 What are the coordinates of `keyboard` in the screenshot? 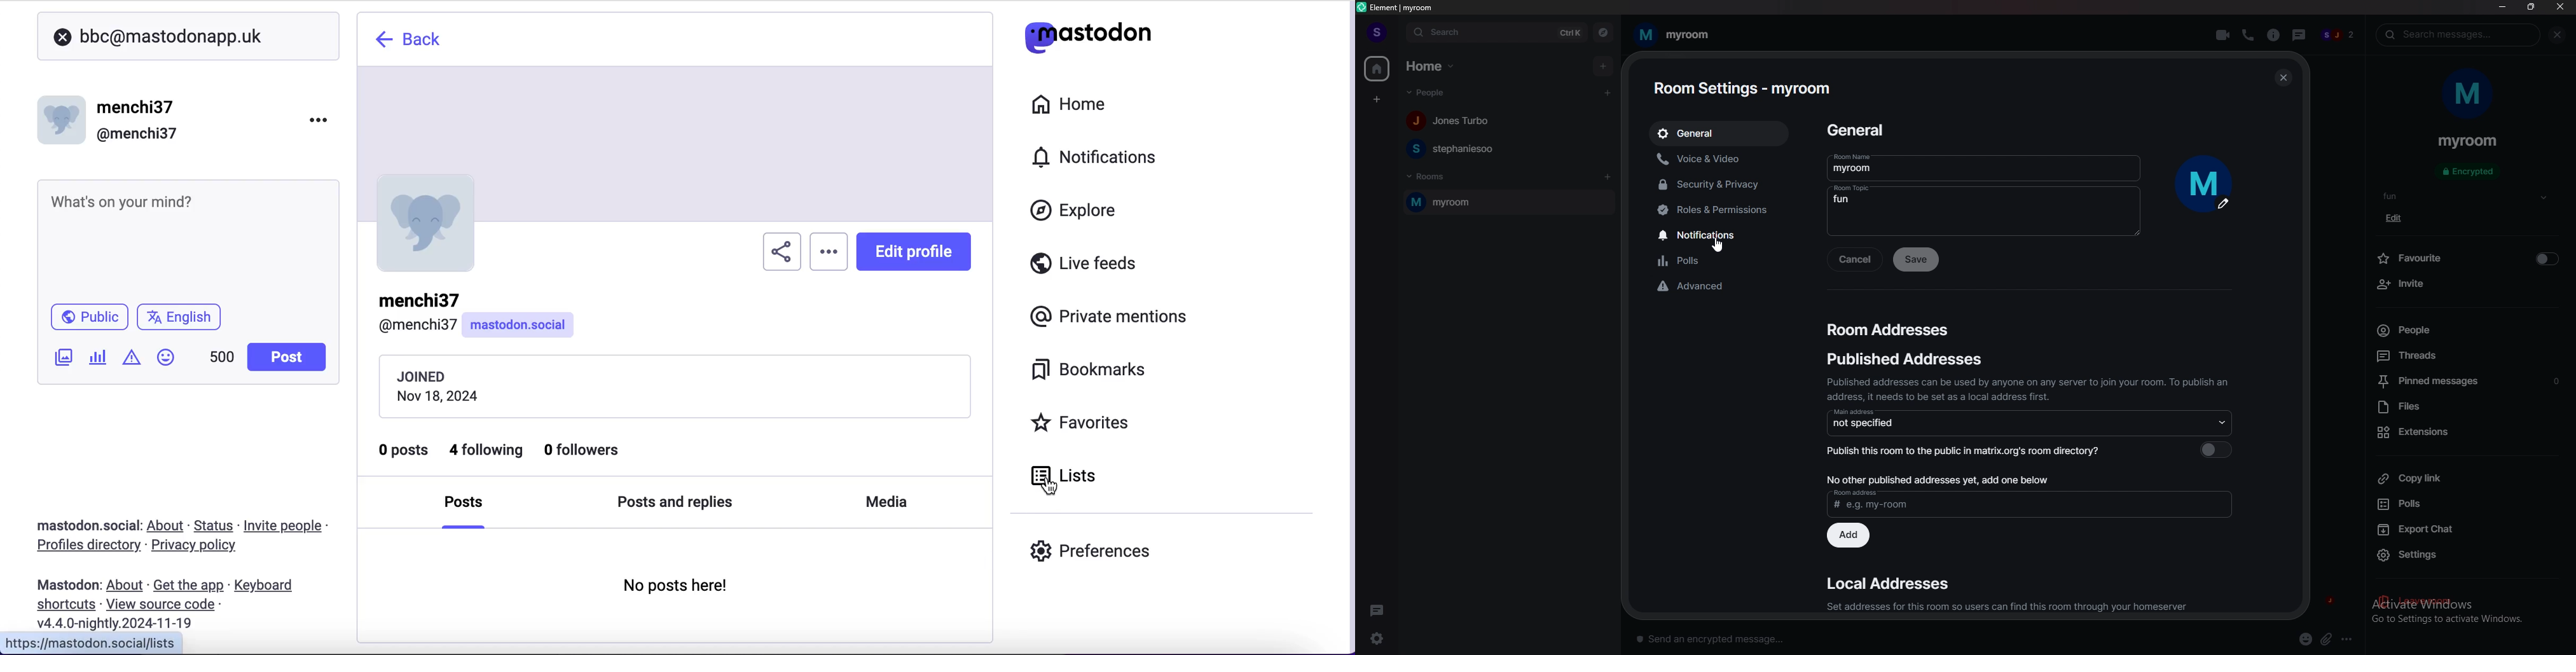 It's located at (267, 587).